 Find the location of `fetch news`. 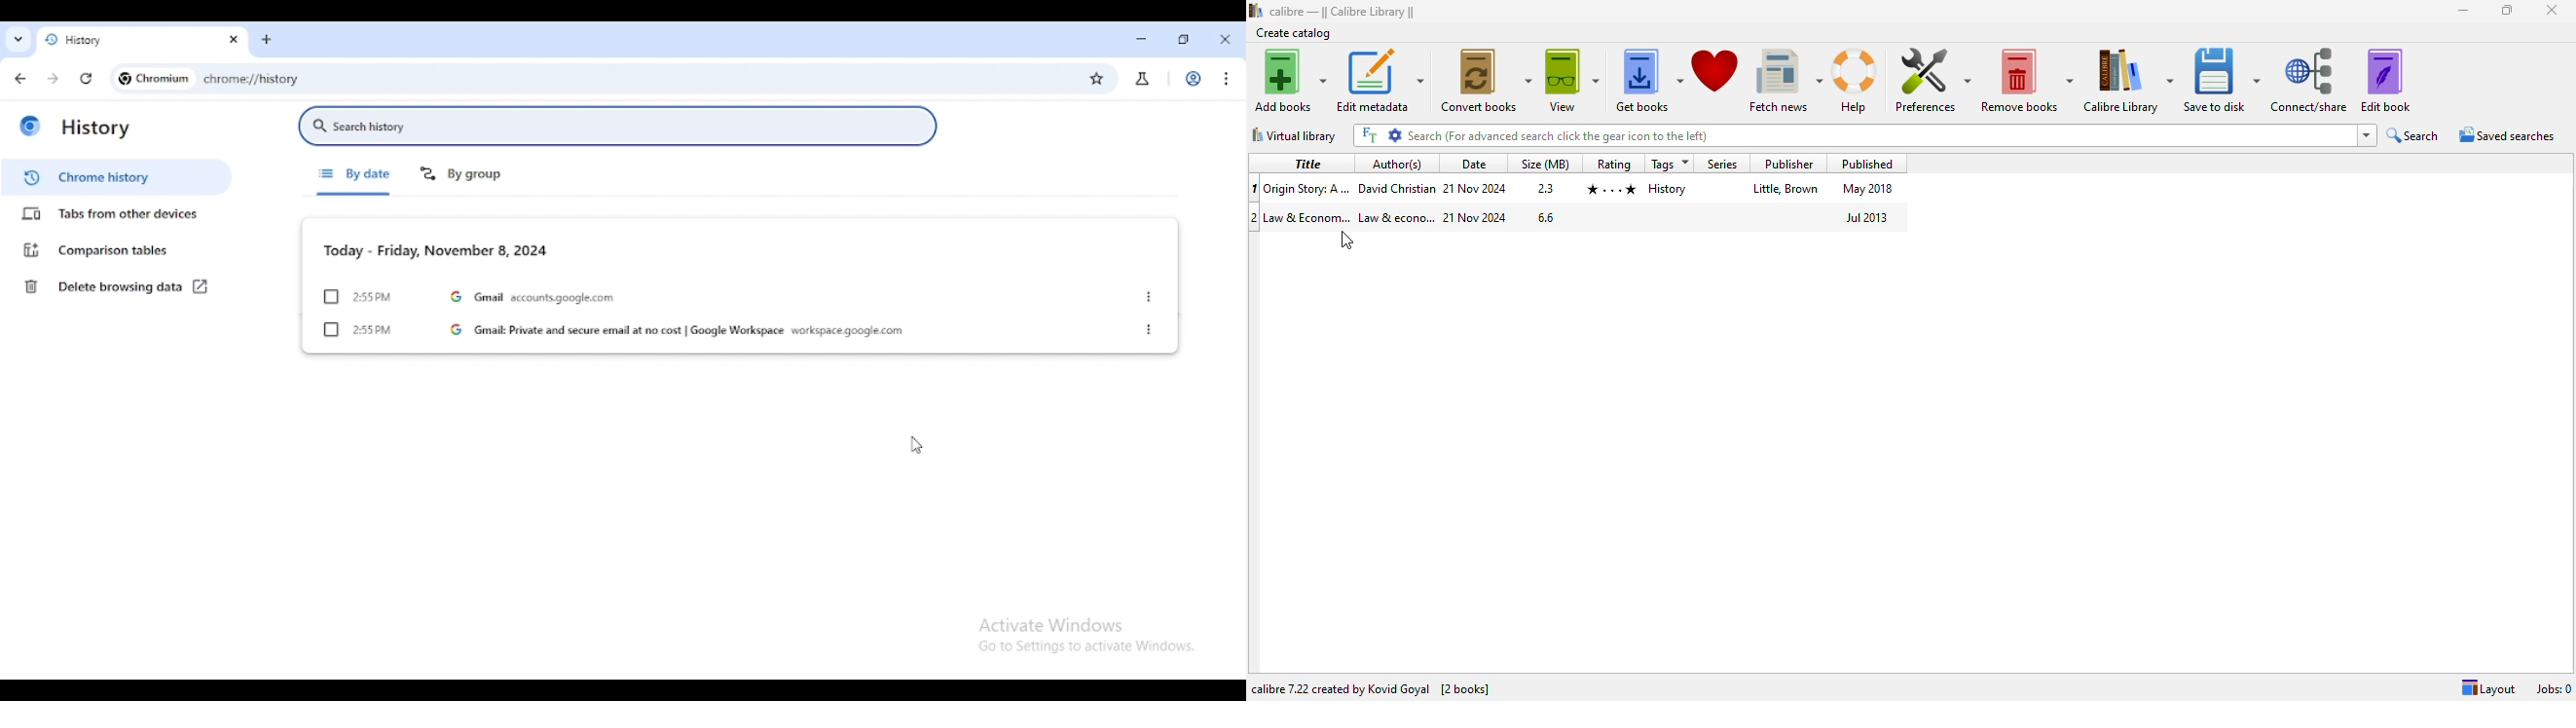

fetch news is located at coordinates (1785, 81).